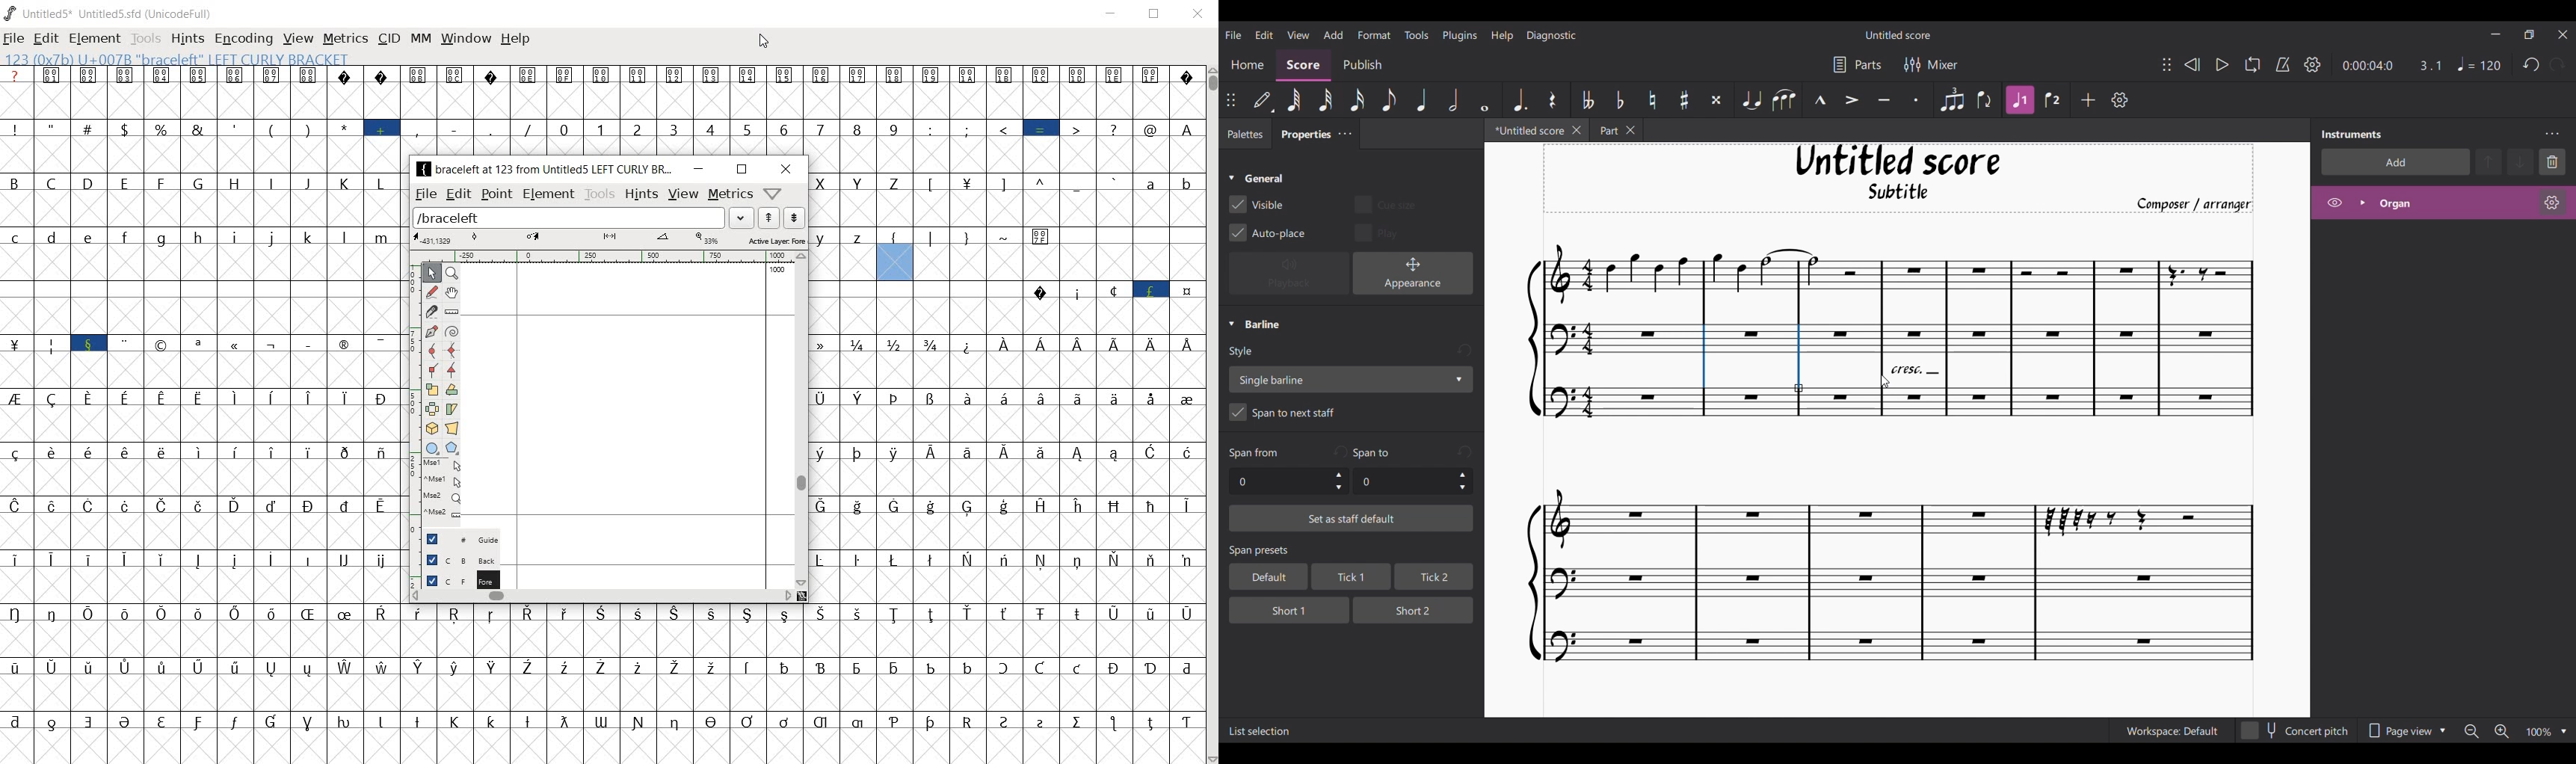 The height and width of the screenshot is (784, 2576). What do you see at coordinates (1351, 415) in the screenshot?
I see `Span to next staff` at bounding box center [1351, 415].